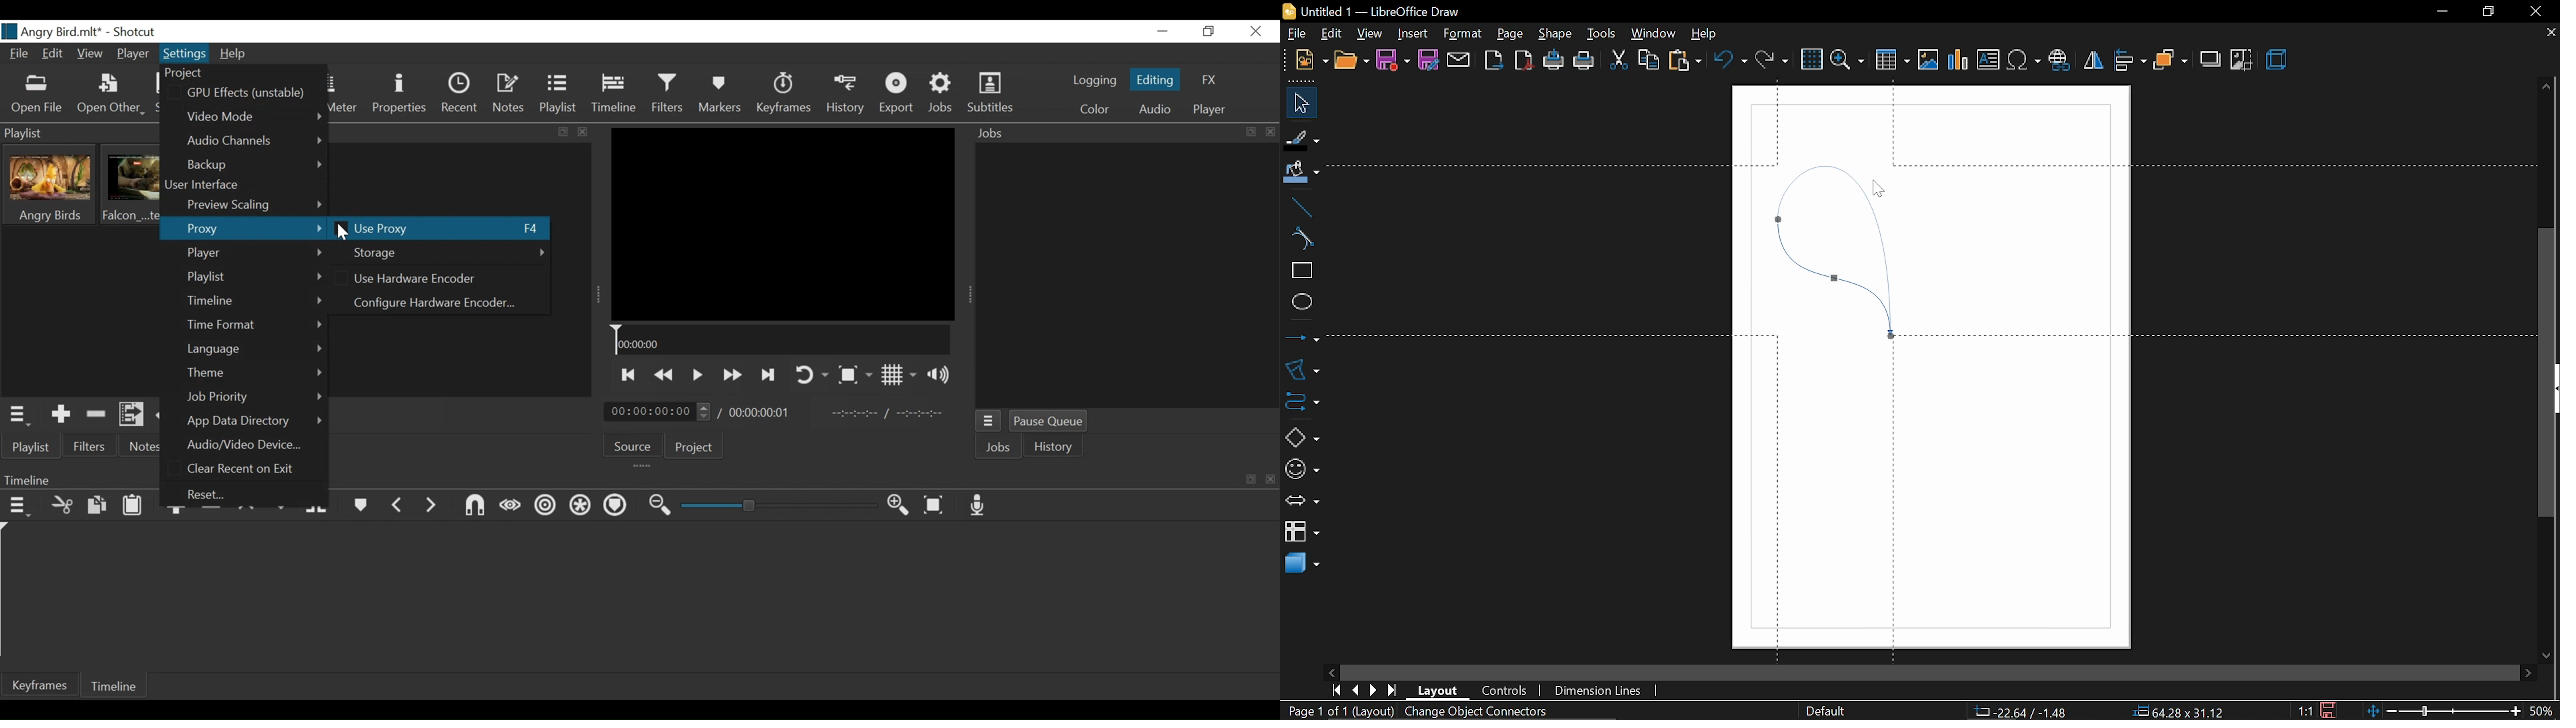 The height and width of the screenshot is (728, 2576). I want to click on zoom, so click(1847, 60).